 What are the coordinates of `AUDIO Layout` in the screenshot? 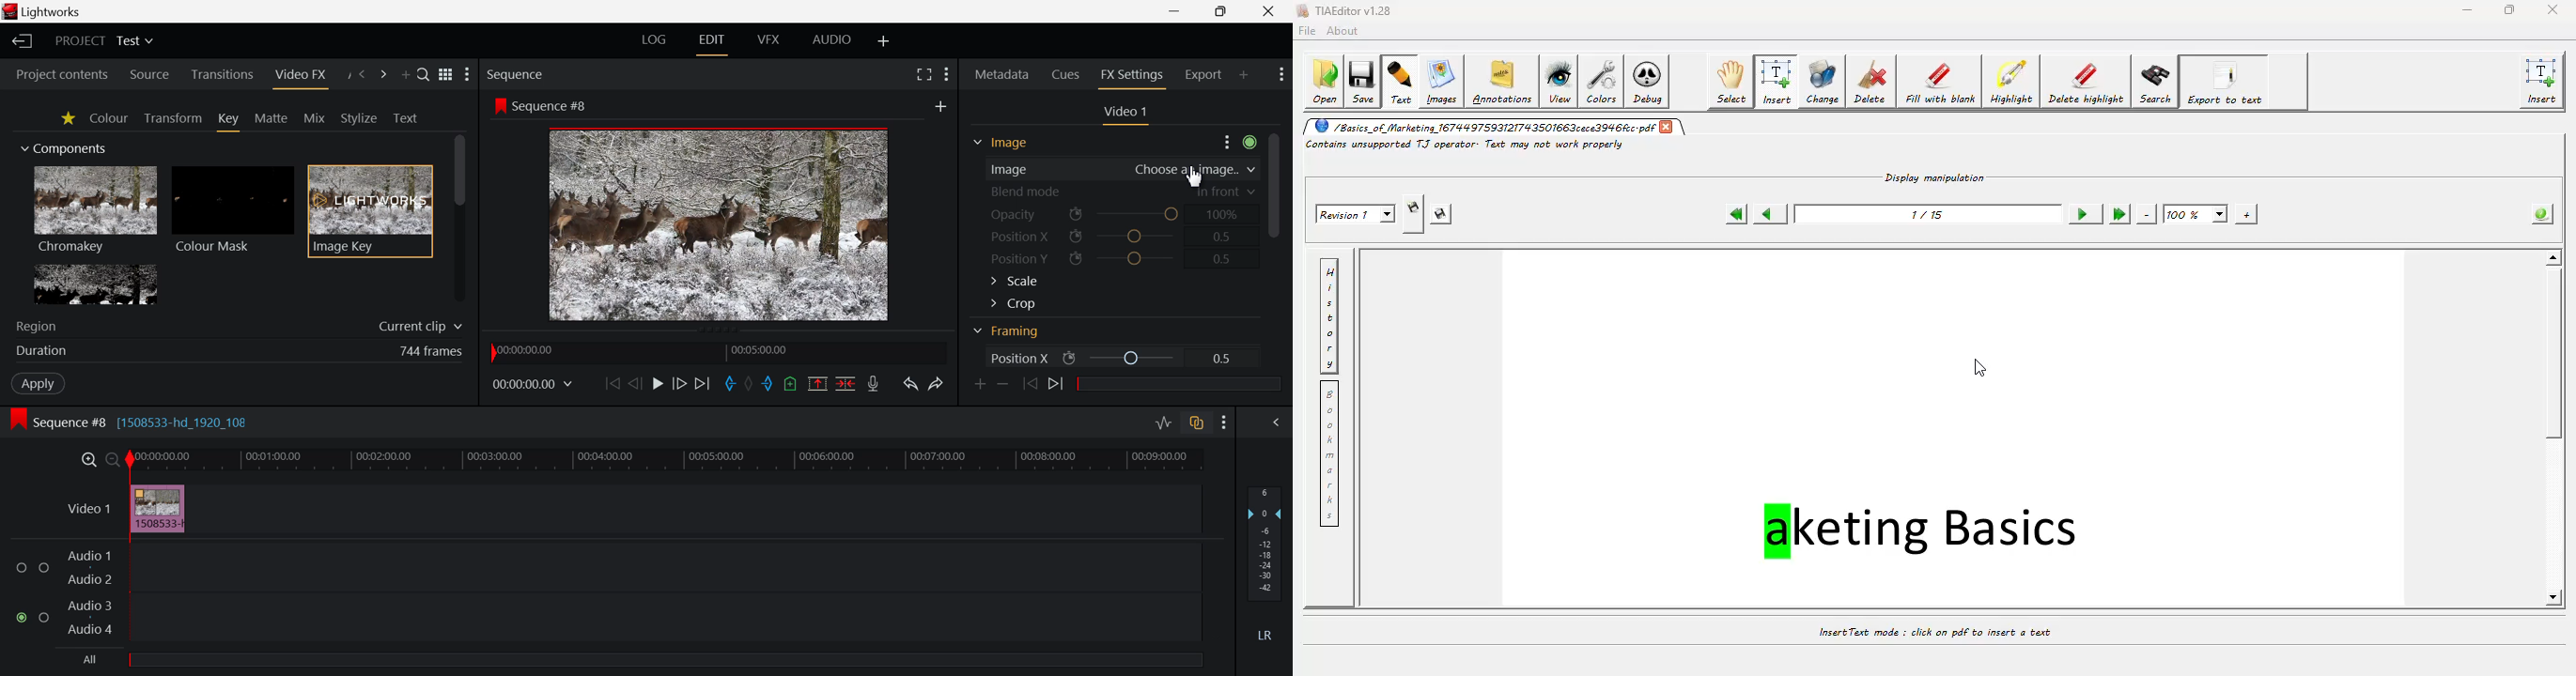 It's located at (833, 38).